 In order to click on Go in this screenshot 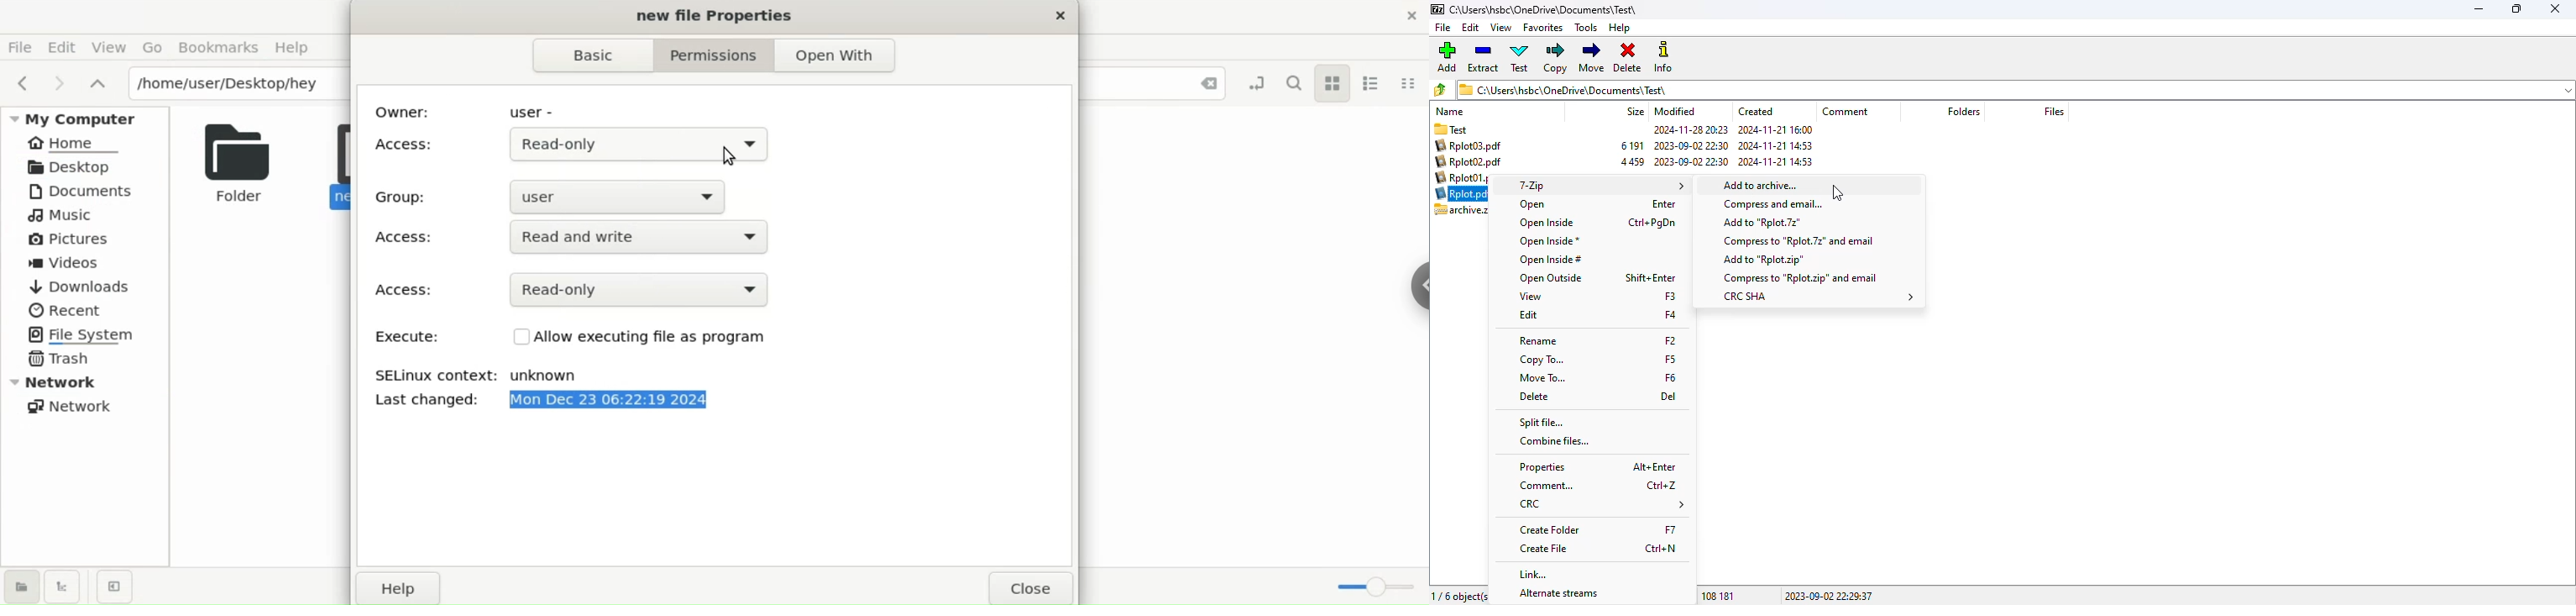, I will do `click(152, 47)`.